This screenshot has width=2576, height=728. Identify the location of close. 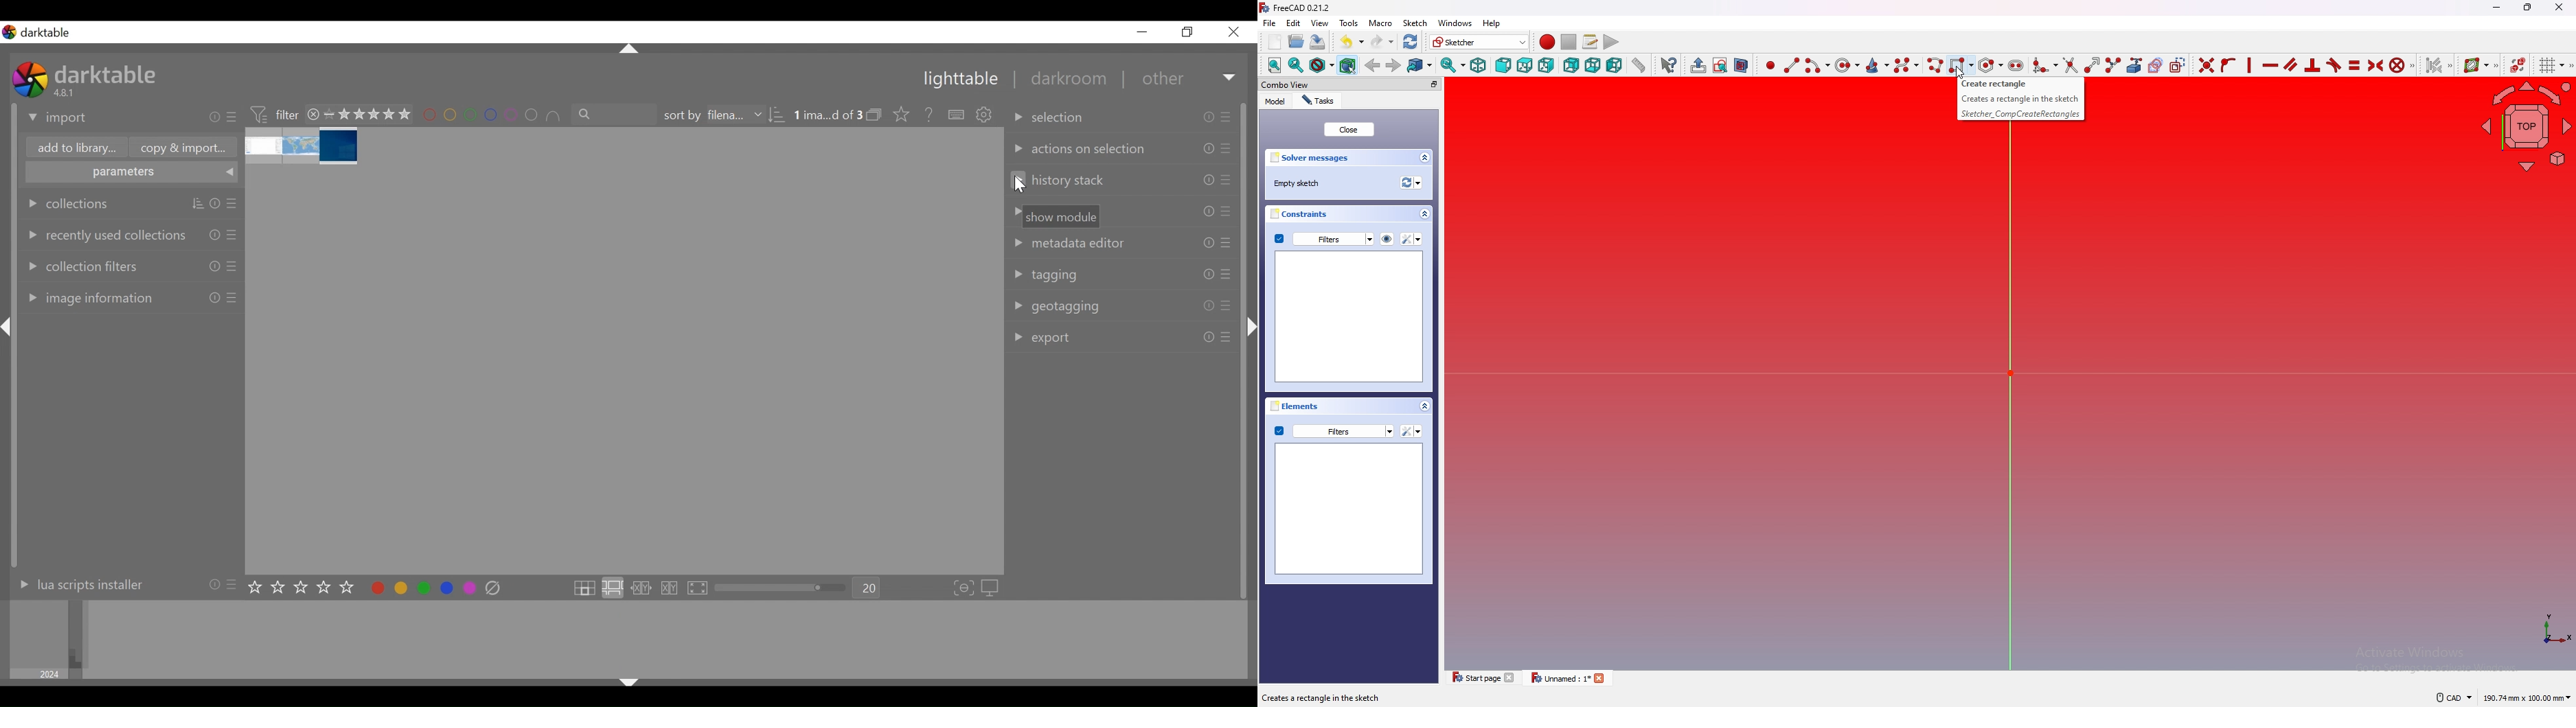
(314, 114).